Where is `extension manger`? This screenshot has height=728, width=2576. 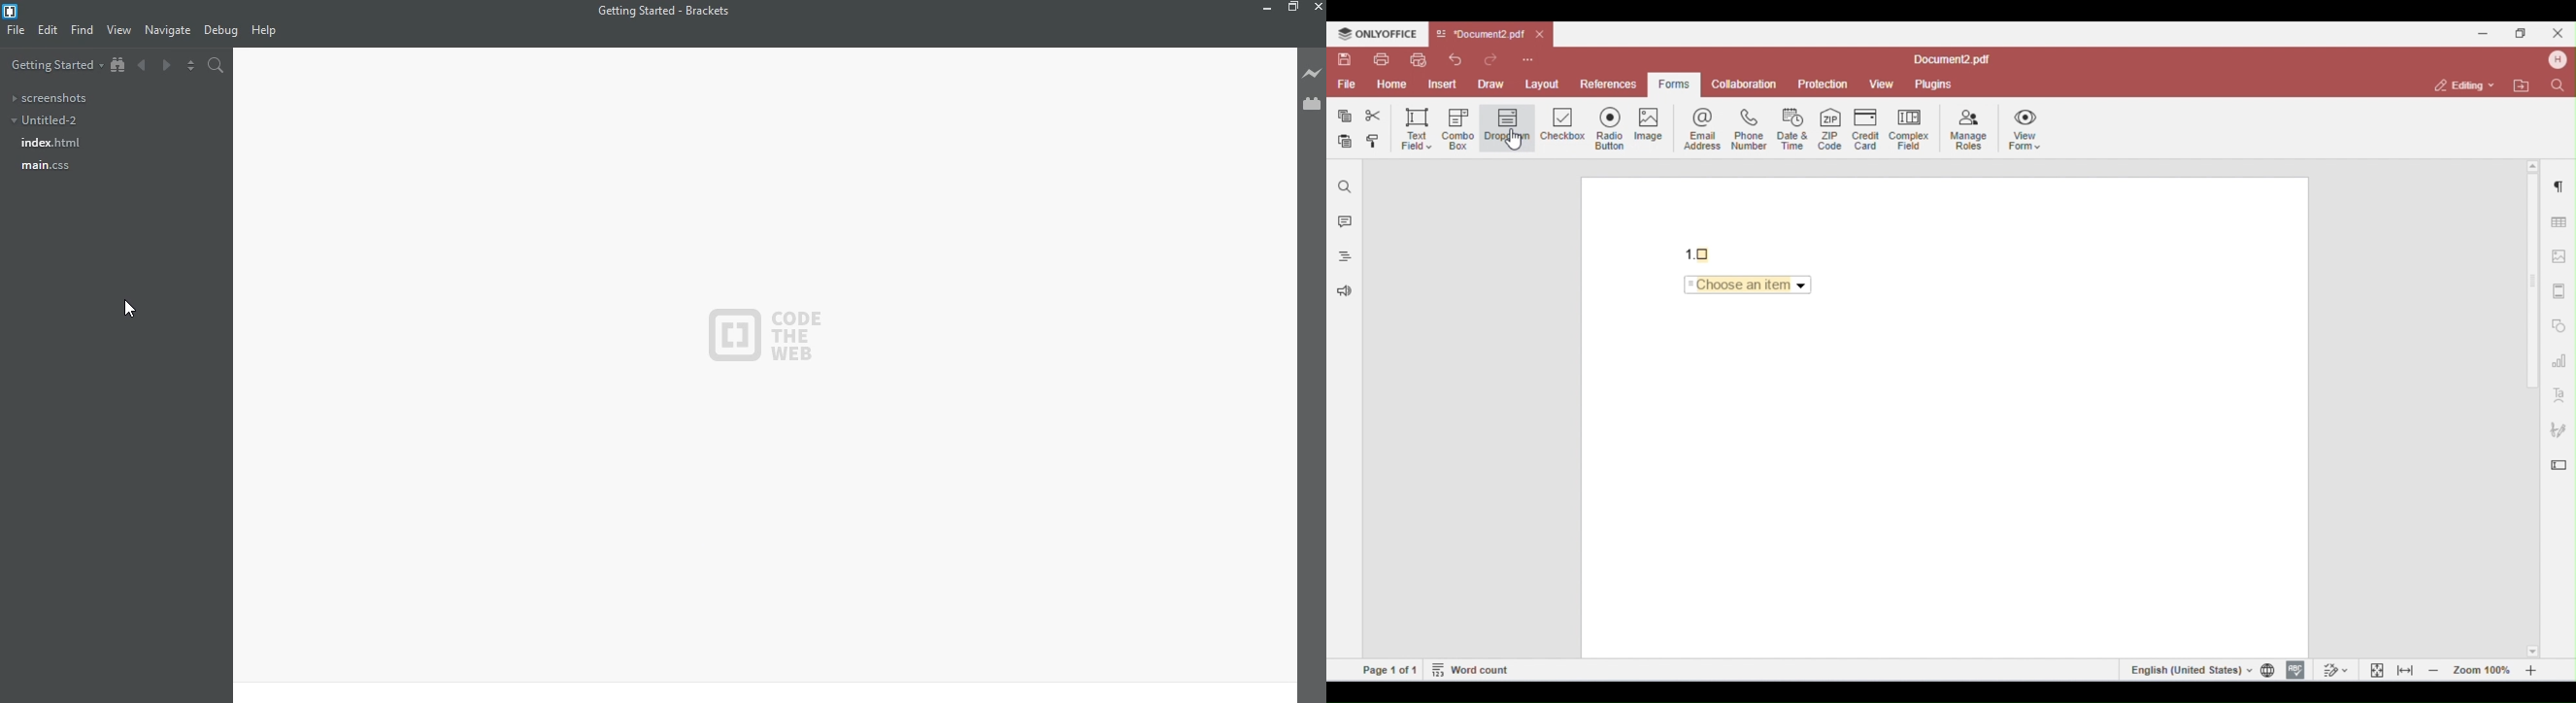 extension manger is located at coordinates (1311, 105).